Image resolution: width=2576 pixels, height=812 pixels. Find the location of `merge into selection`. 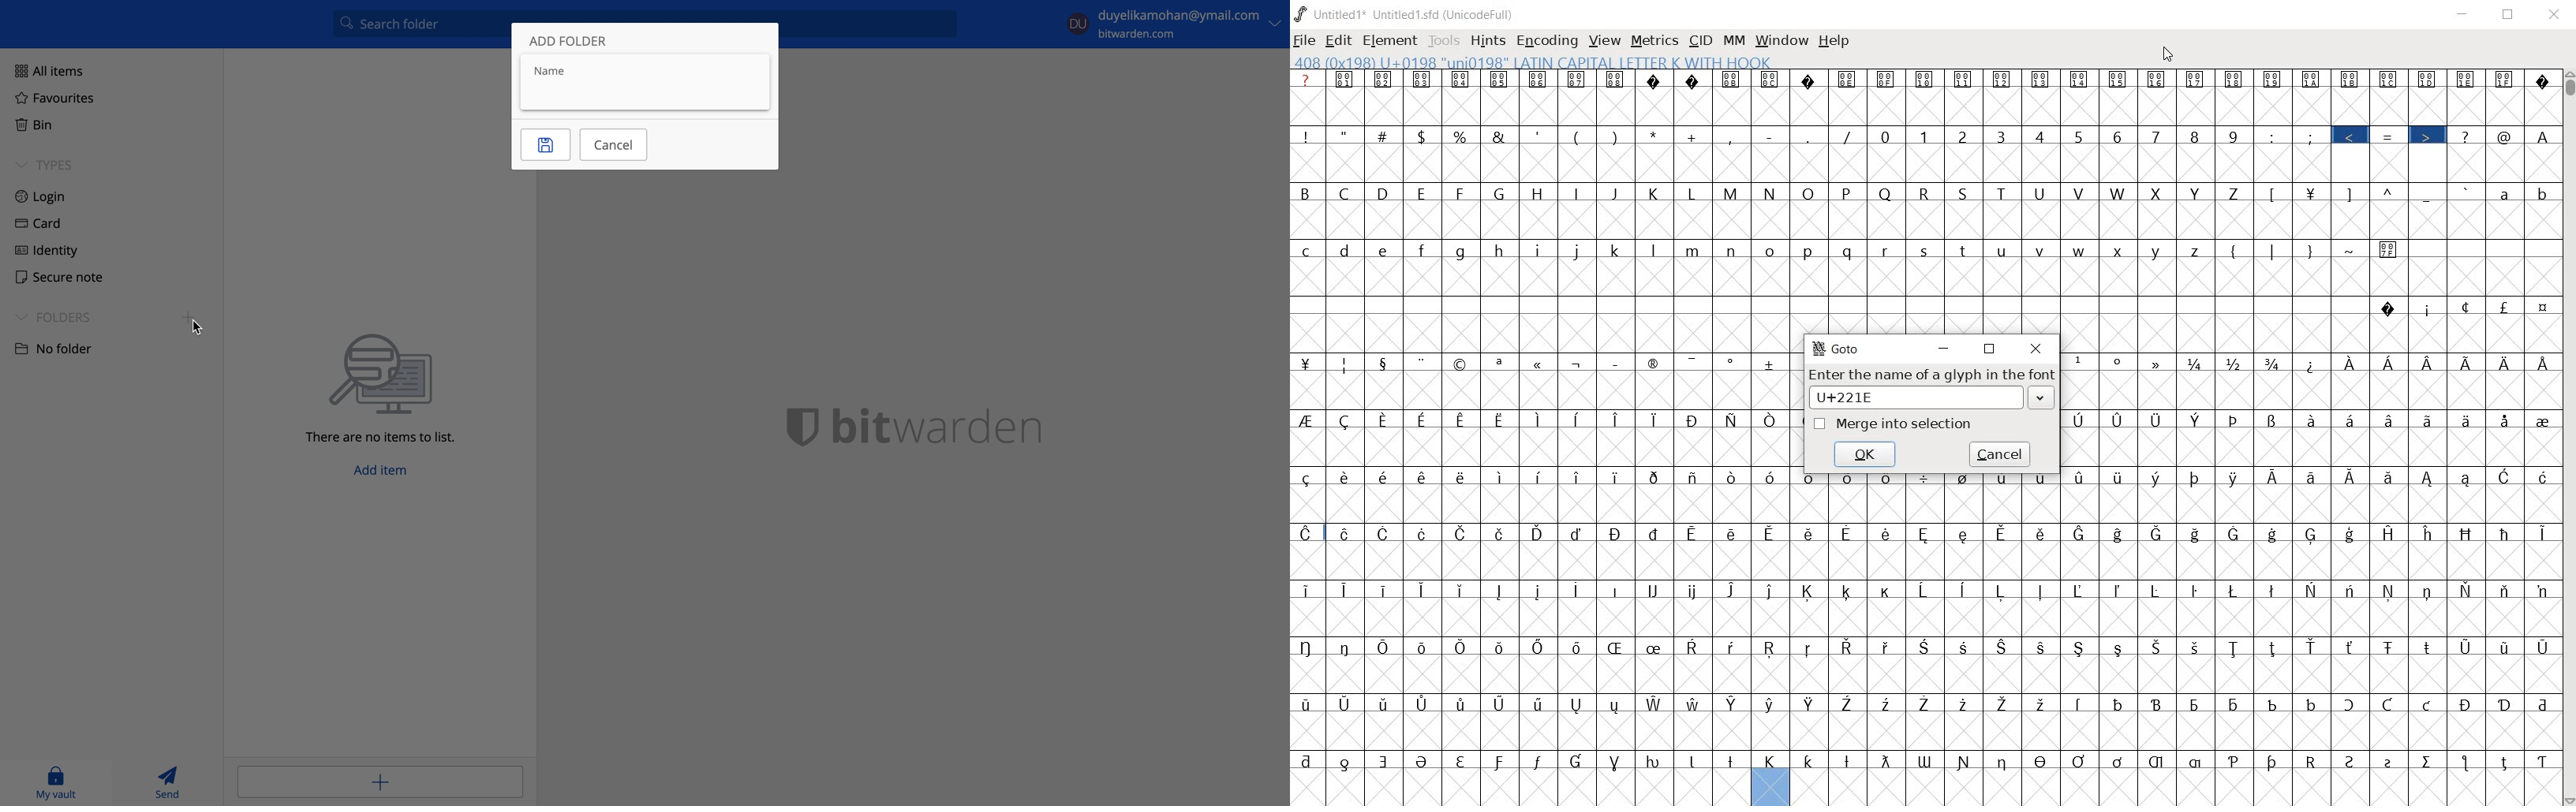

merge into selection is located at coordinates (1894, 424).